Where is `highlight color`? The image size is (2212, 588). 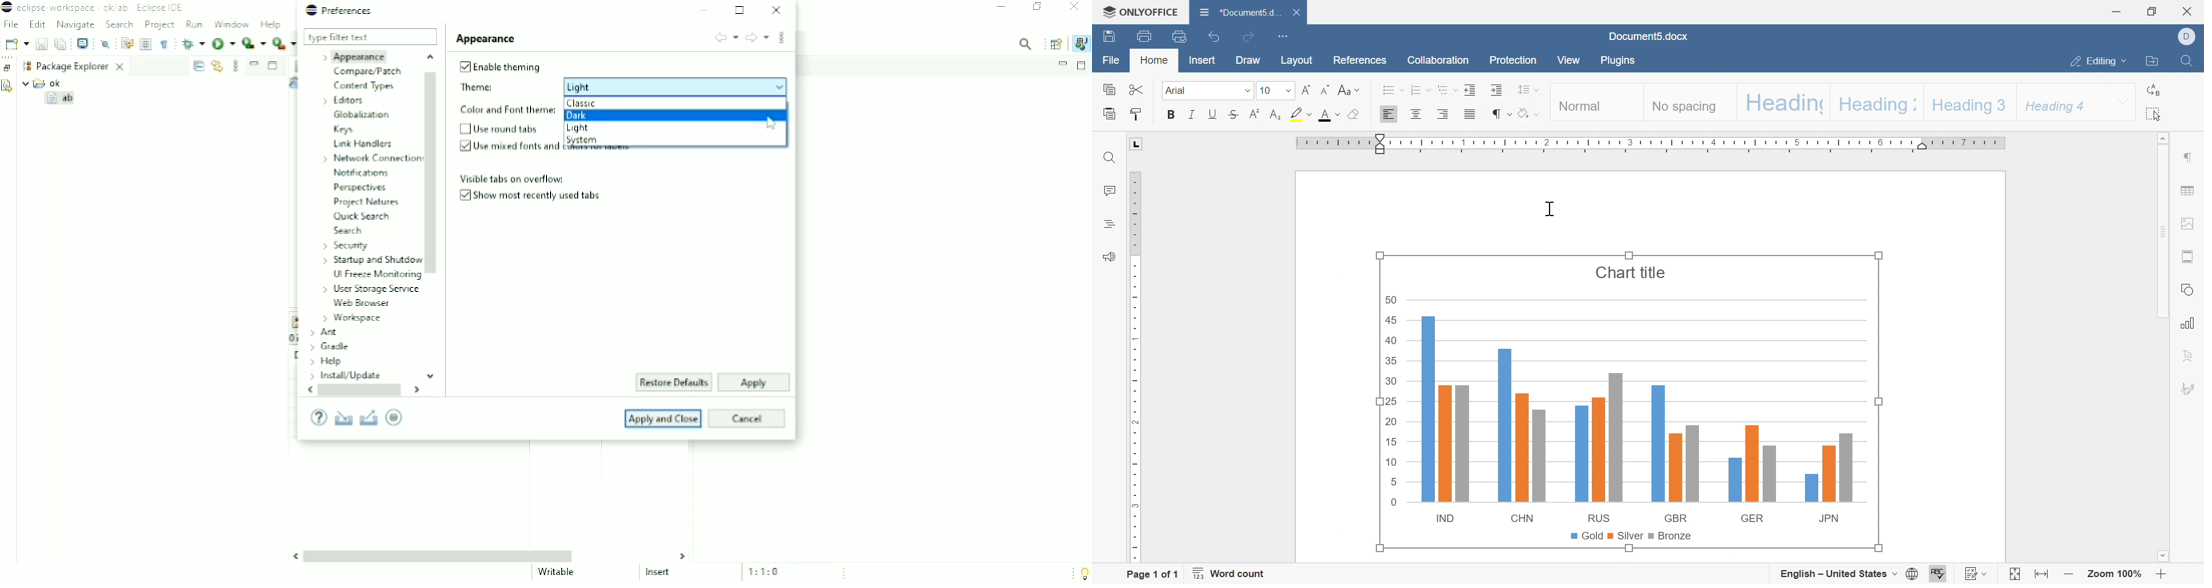
highlight color is located at coordinates (1301, 114).